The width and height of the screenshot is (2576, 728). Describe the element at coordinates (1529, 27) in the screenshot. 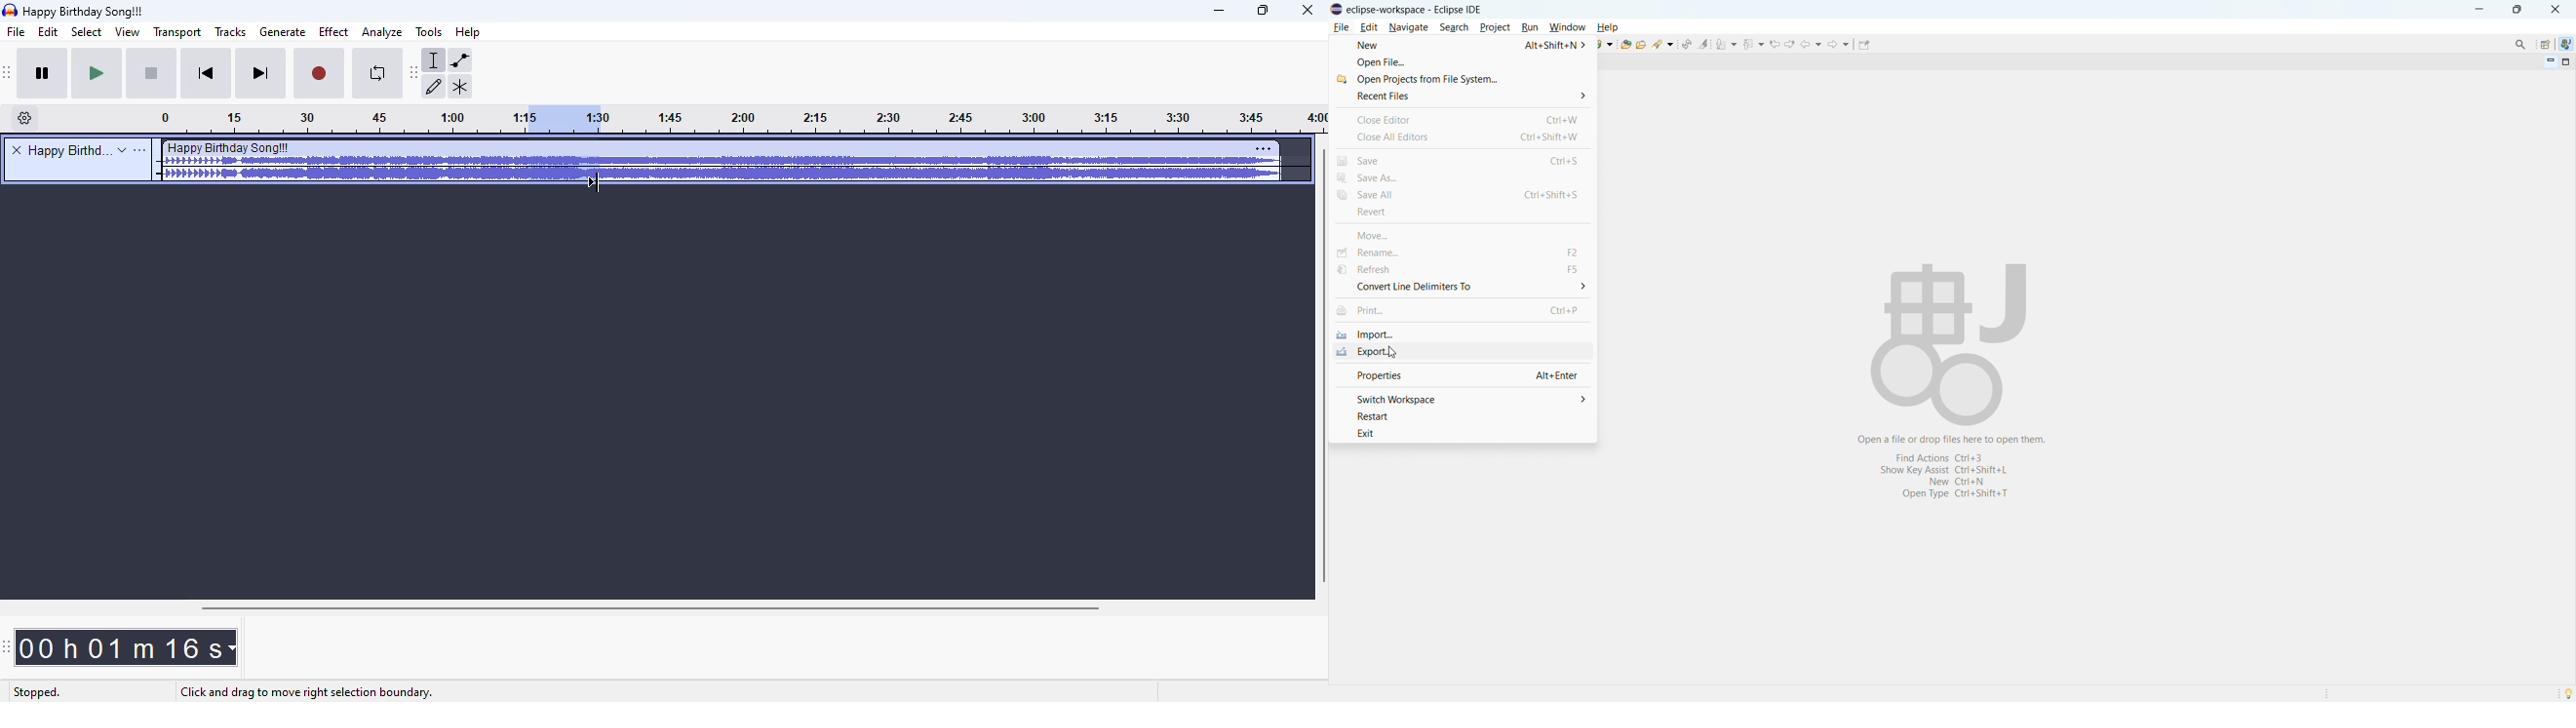

I see `run` at that location.